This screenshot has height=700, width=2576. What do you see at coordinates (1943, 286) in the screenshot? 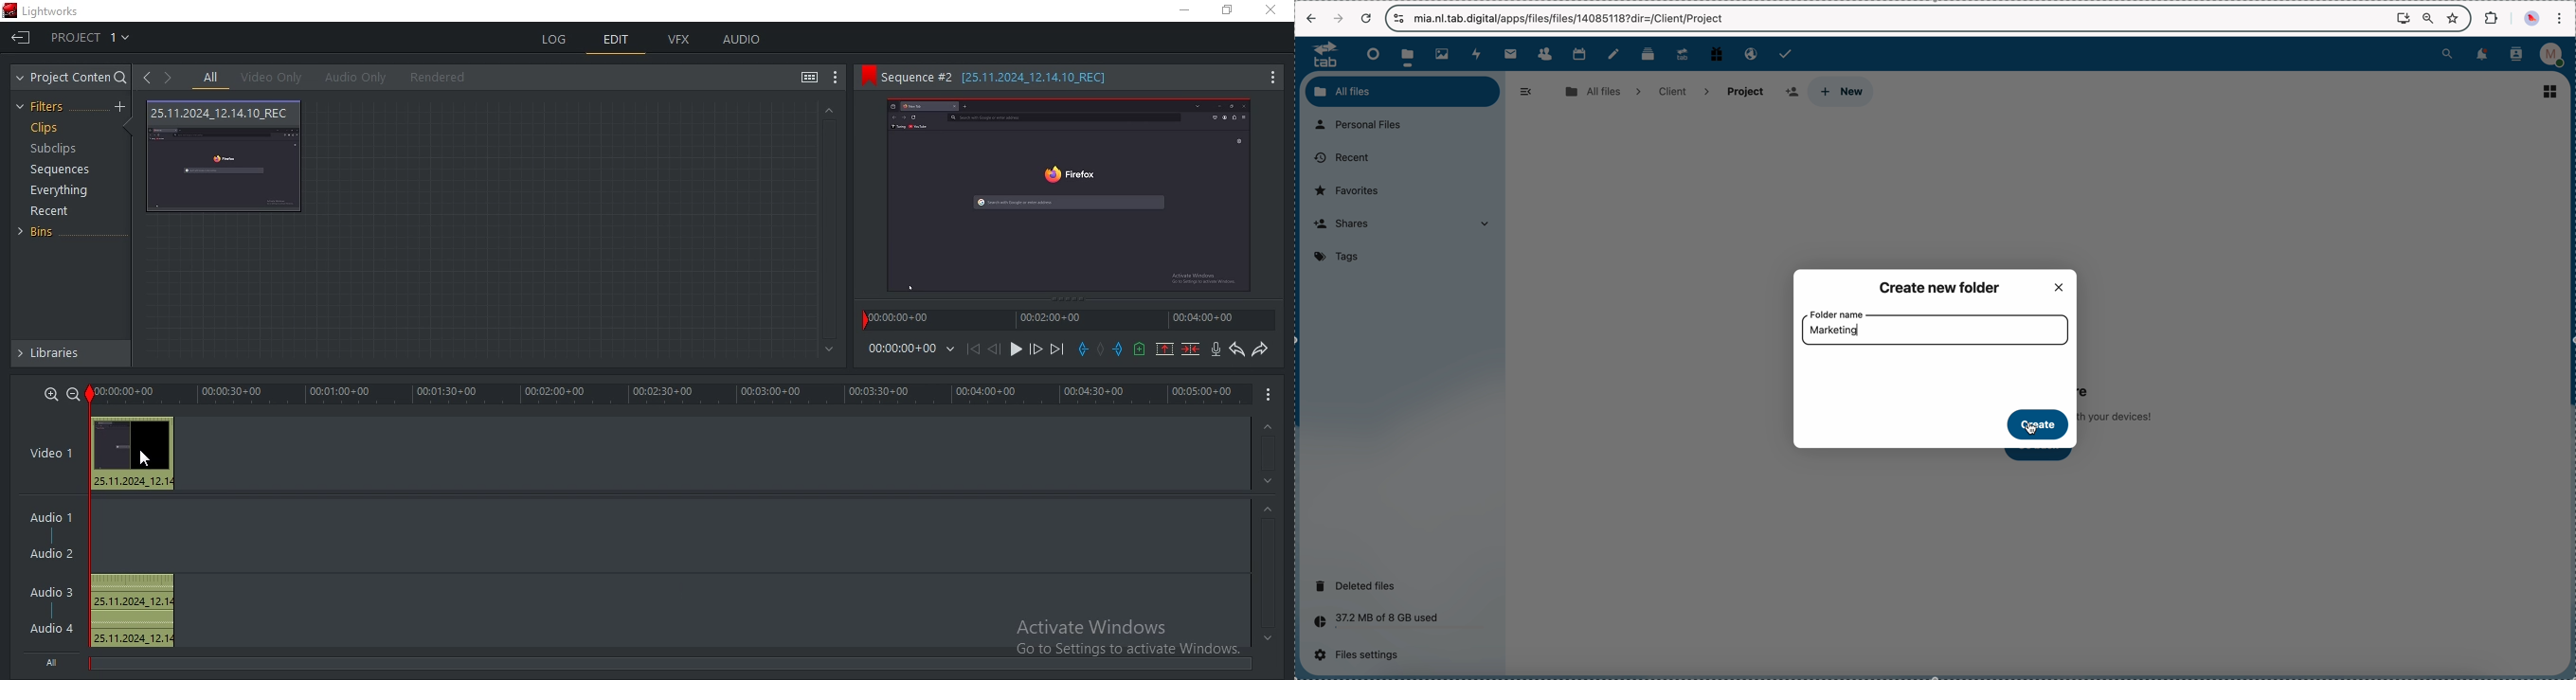
I see `create new folder` at bounding box center [1943, 286].